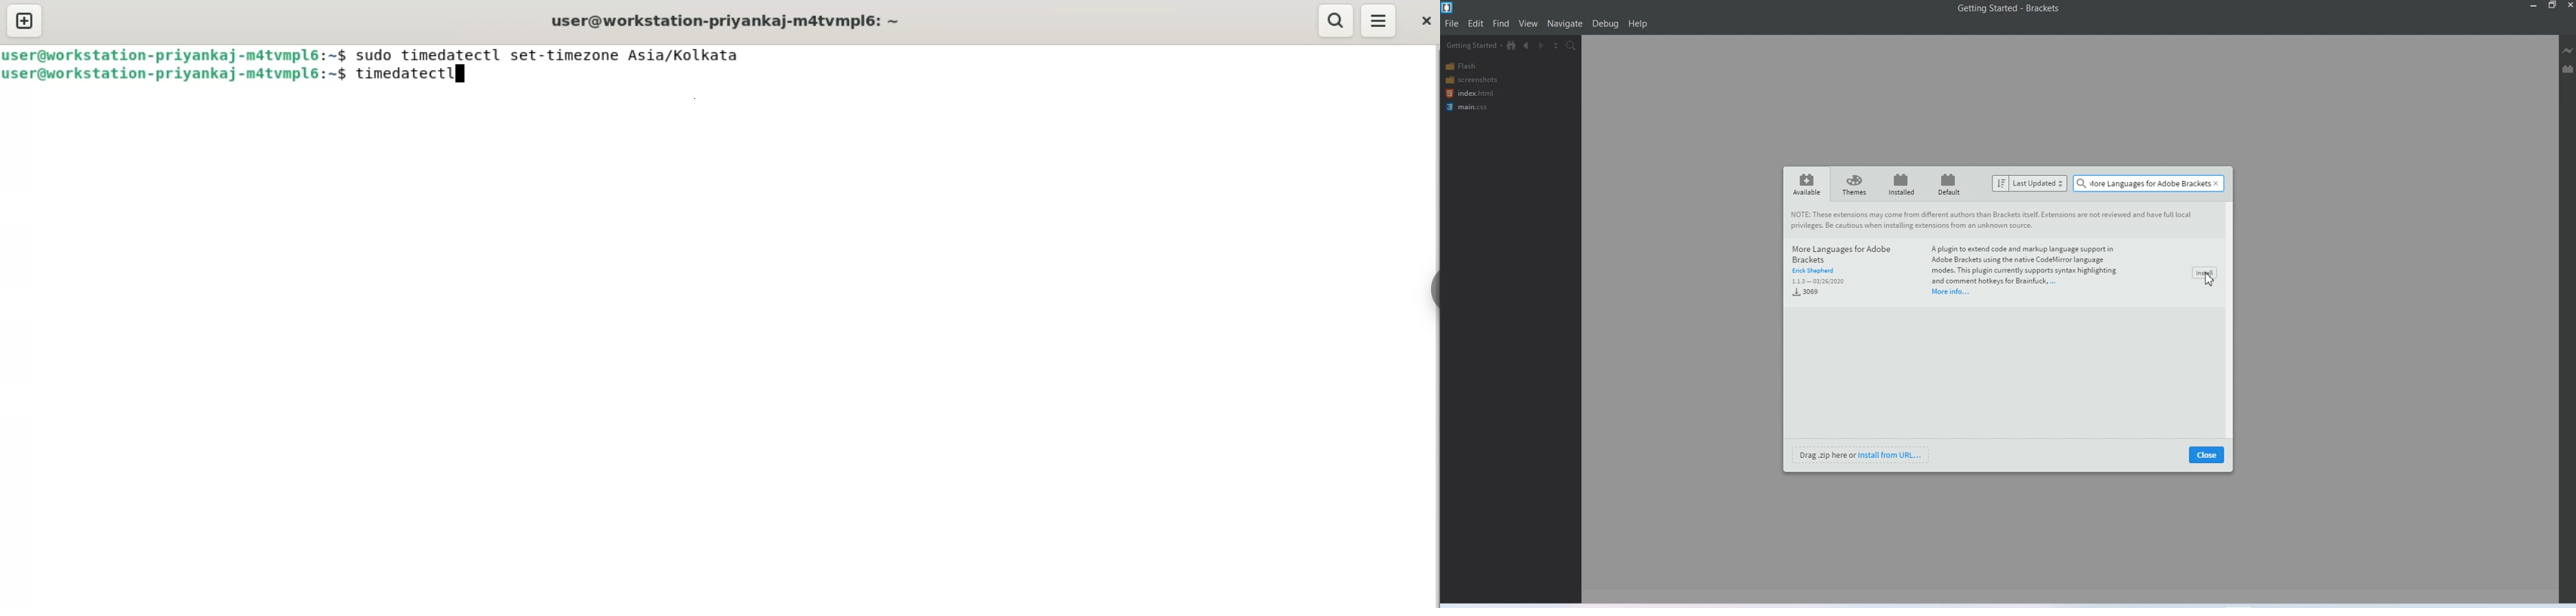 The width and height of the screenshot is (2576, 616). I want to click on user@workstation-priyankaj-m4tvmpl6: ~, so click(725, 21).